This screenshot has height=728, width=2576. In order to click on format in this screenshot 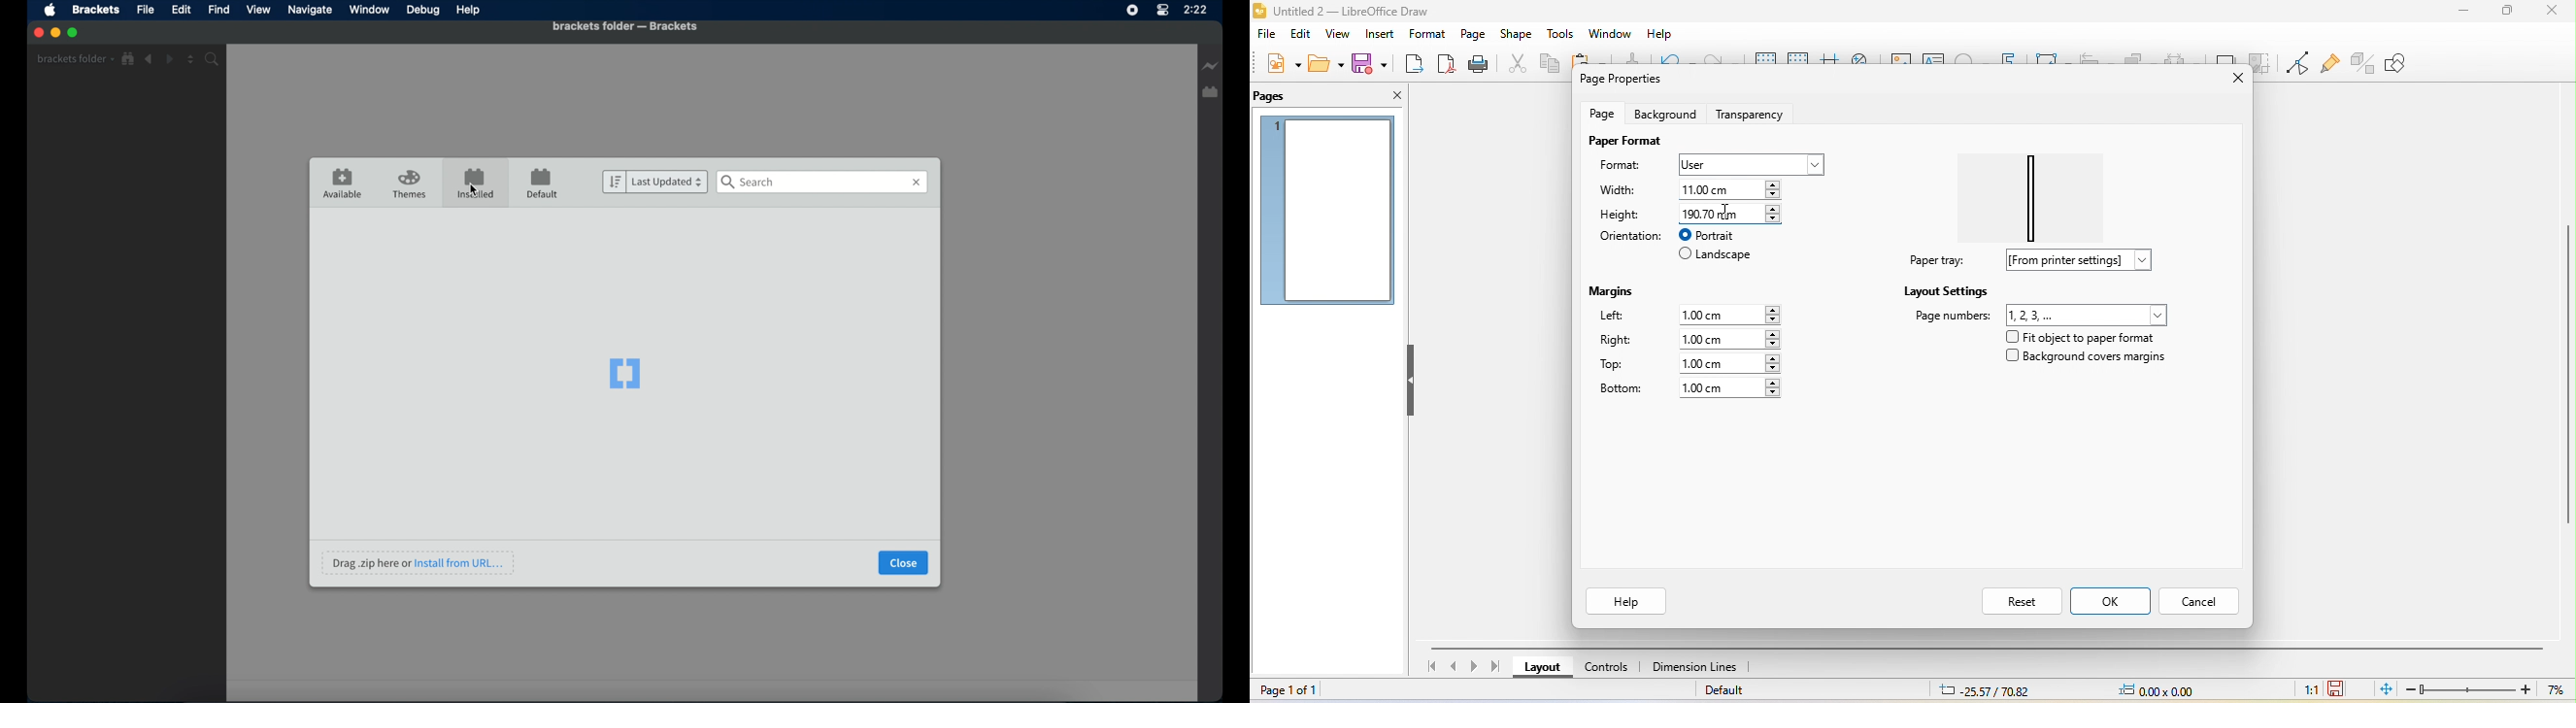, I will do `click(1424, 36)`.